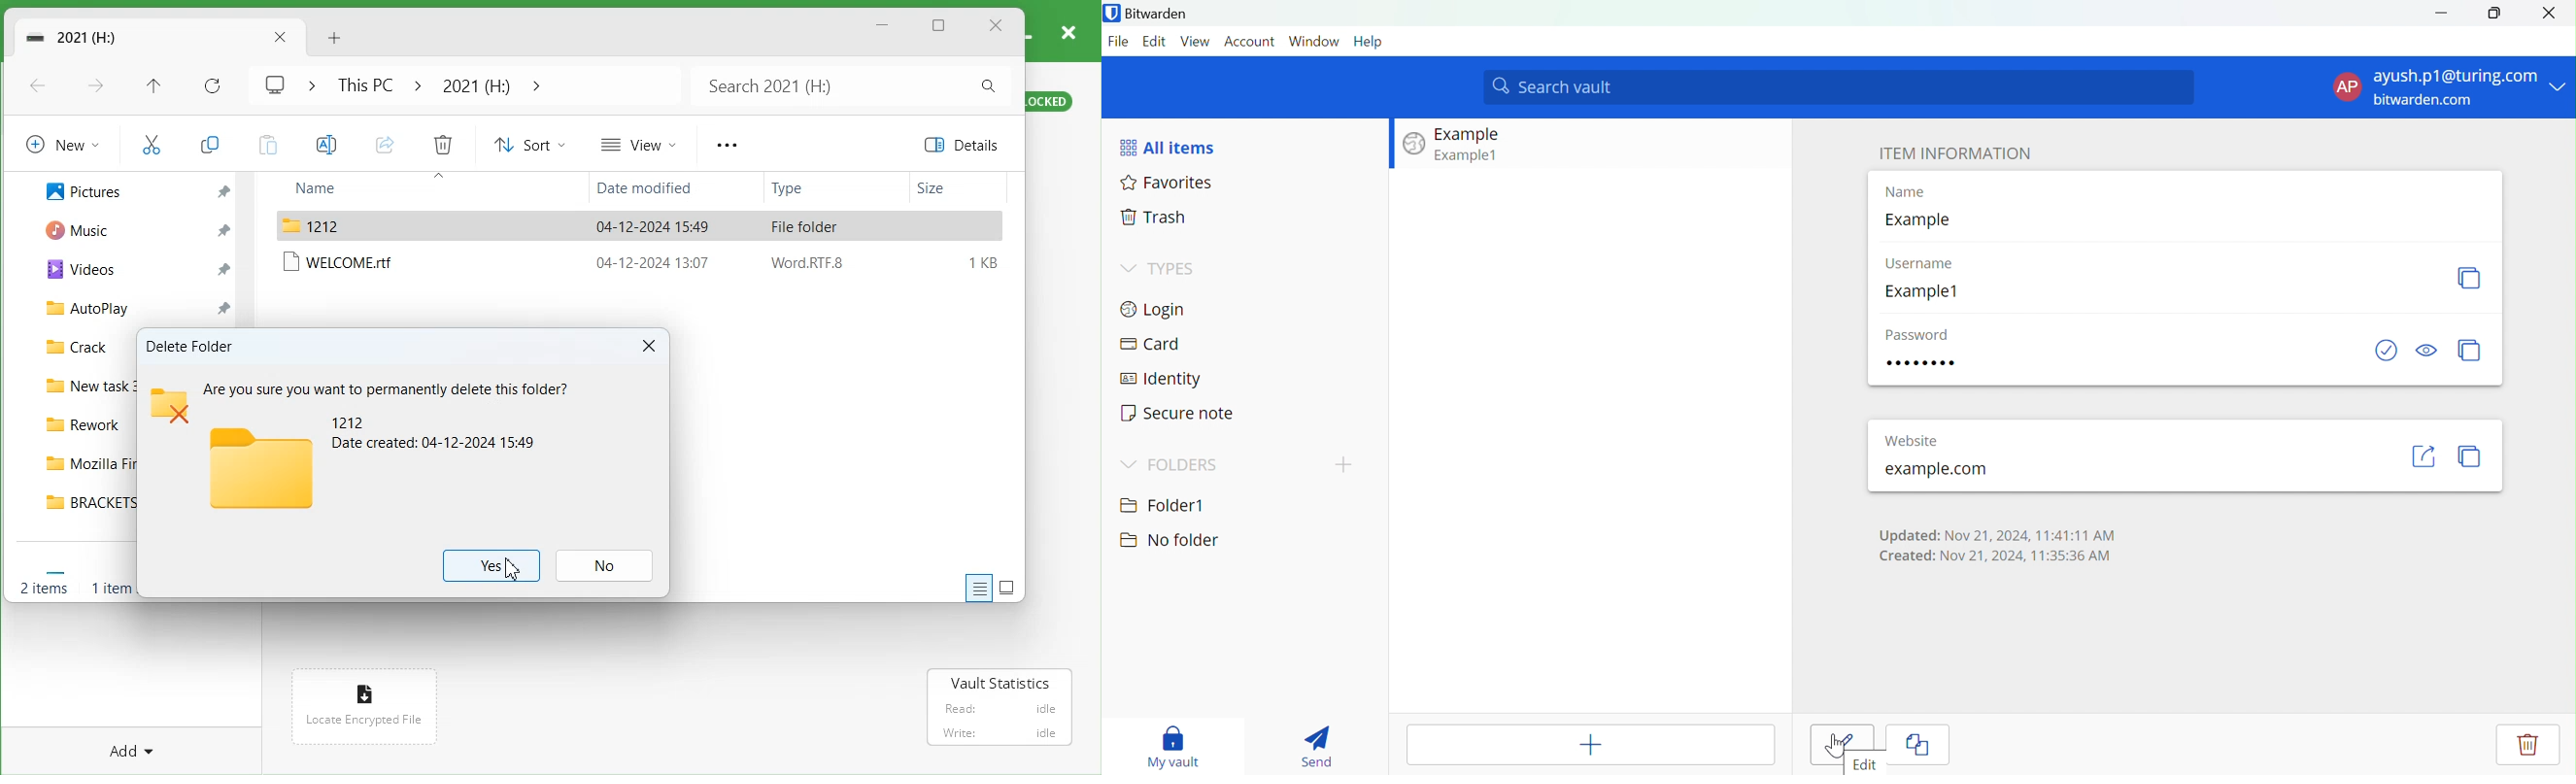 This screenshot has width=2576, height=784. Describe the element at coordinates (361, 84) in the screenshot. I see `This PC` at that location.